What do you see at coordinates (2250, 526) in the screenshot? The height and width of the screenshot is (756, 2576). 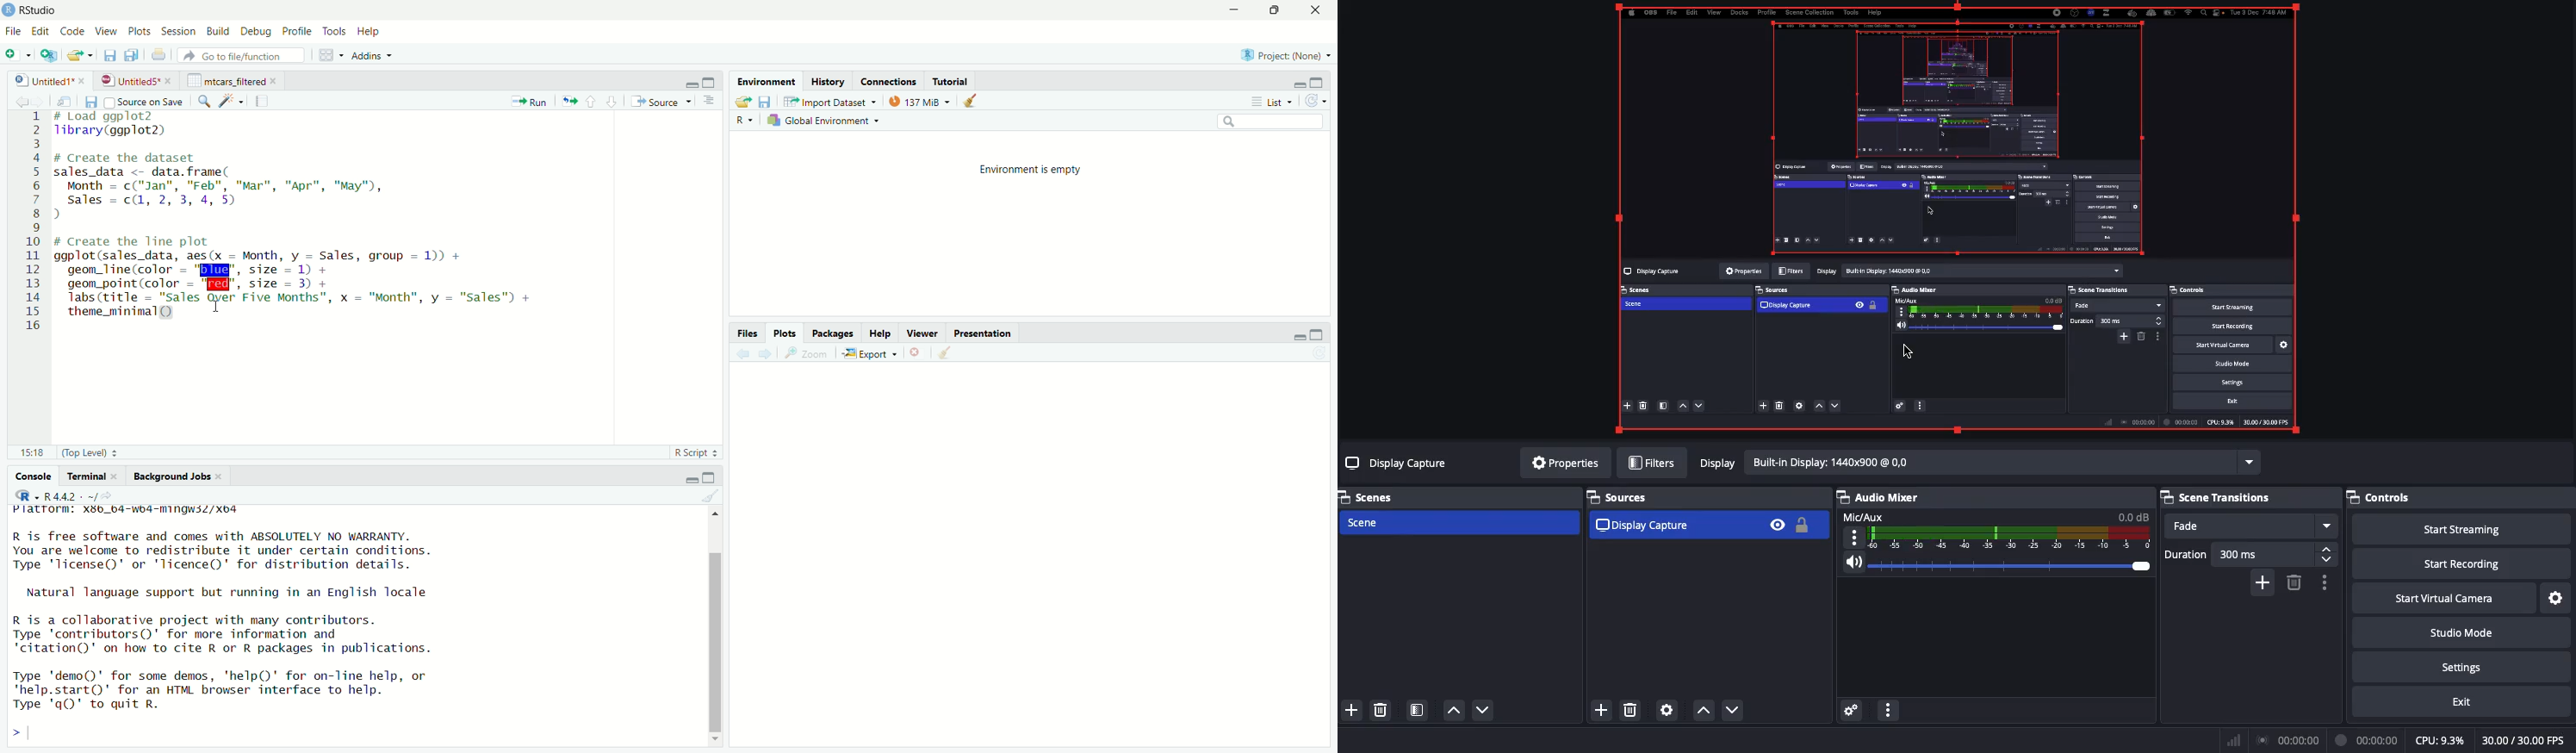 I see `Fade` at bounding box center [2250, 526].